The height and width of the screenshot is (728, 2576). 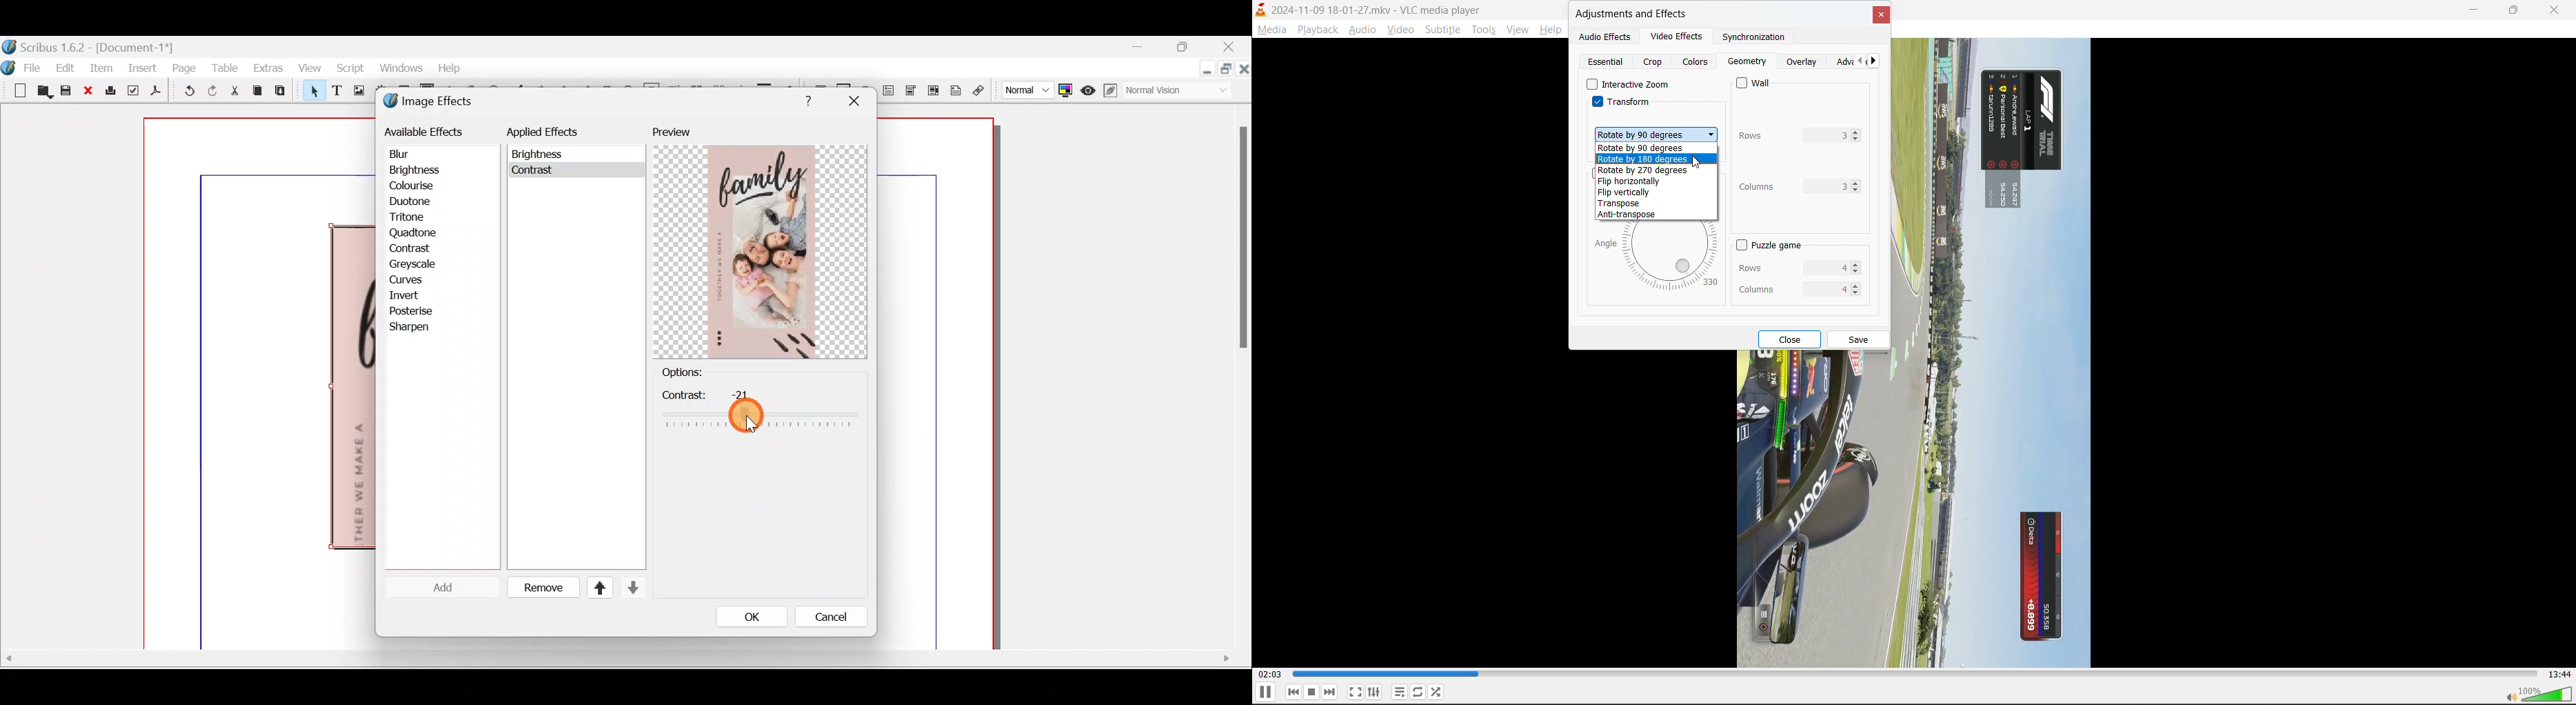 What do you see at coordinates (981, 91) in the screenshot?
I see `Link annotation` at bounding box center [981, 91].